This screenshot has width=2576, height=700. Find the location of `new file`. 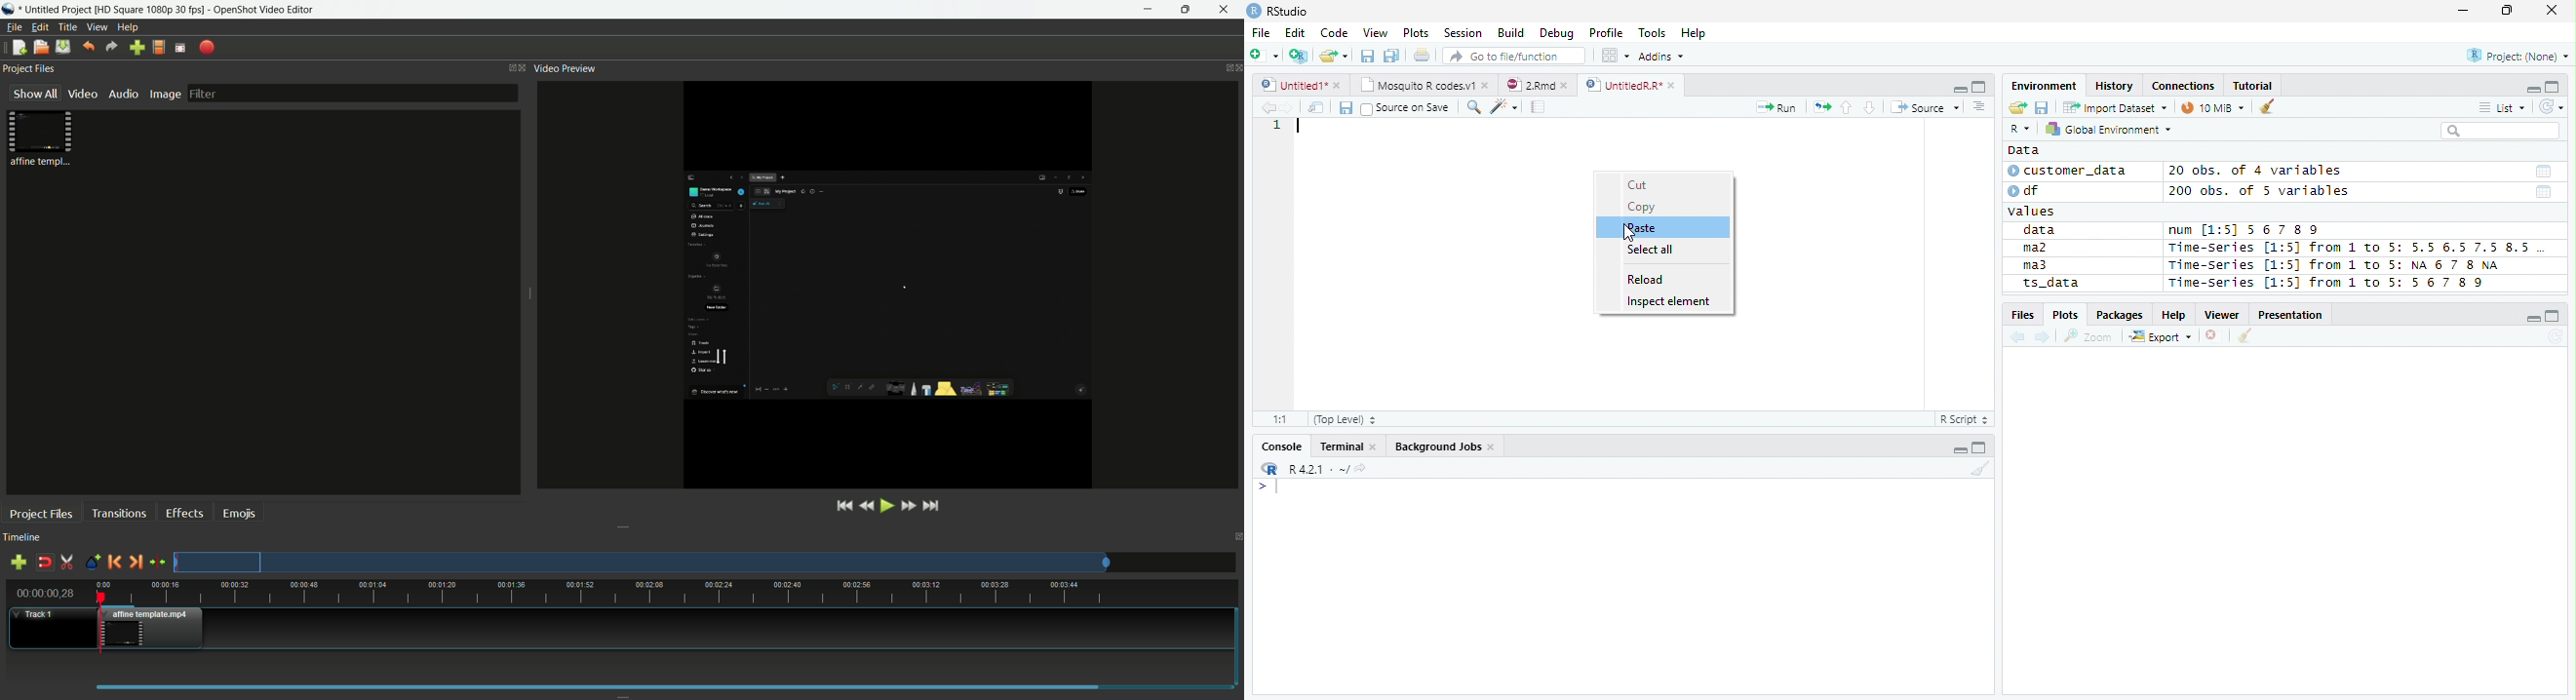

new file is located at coordinates (17, 48).